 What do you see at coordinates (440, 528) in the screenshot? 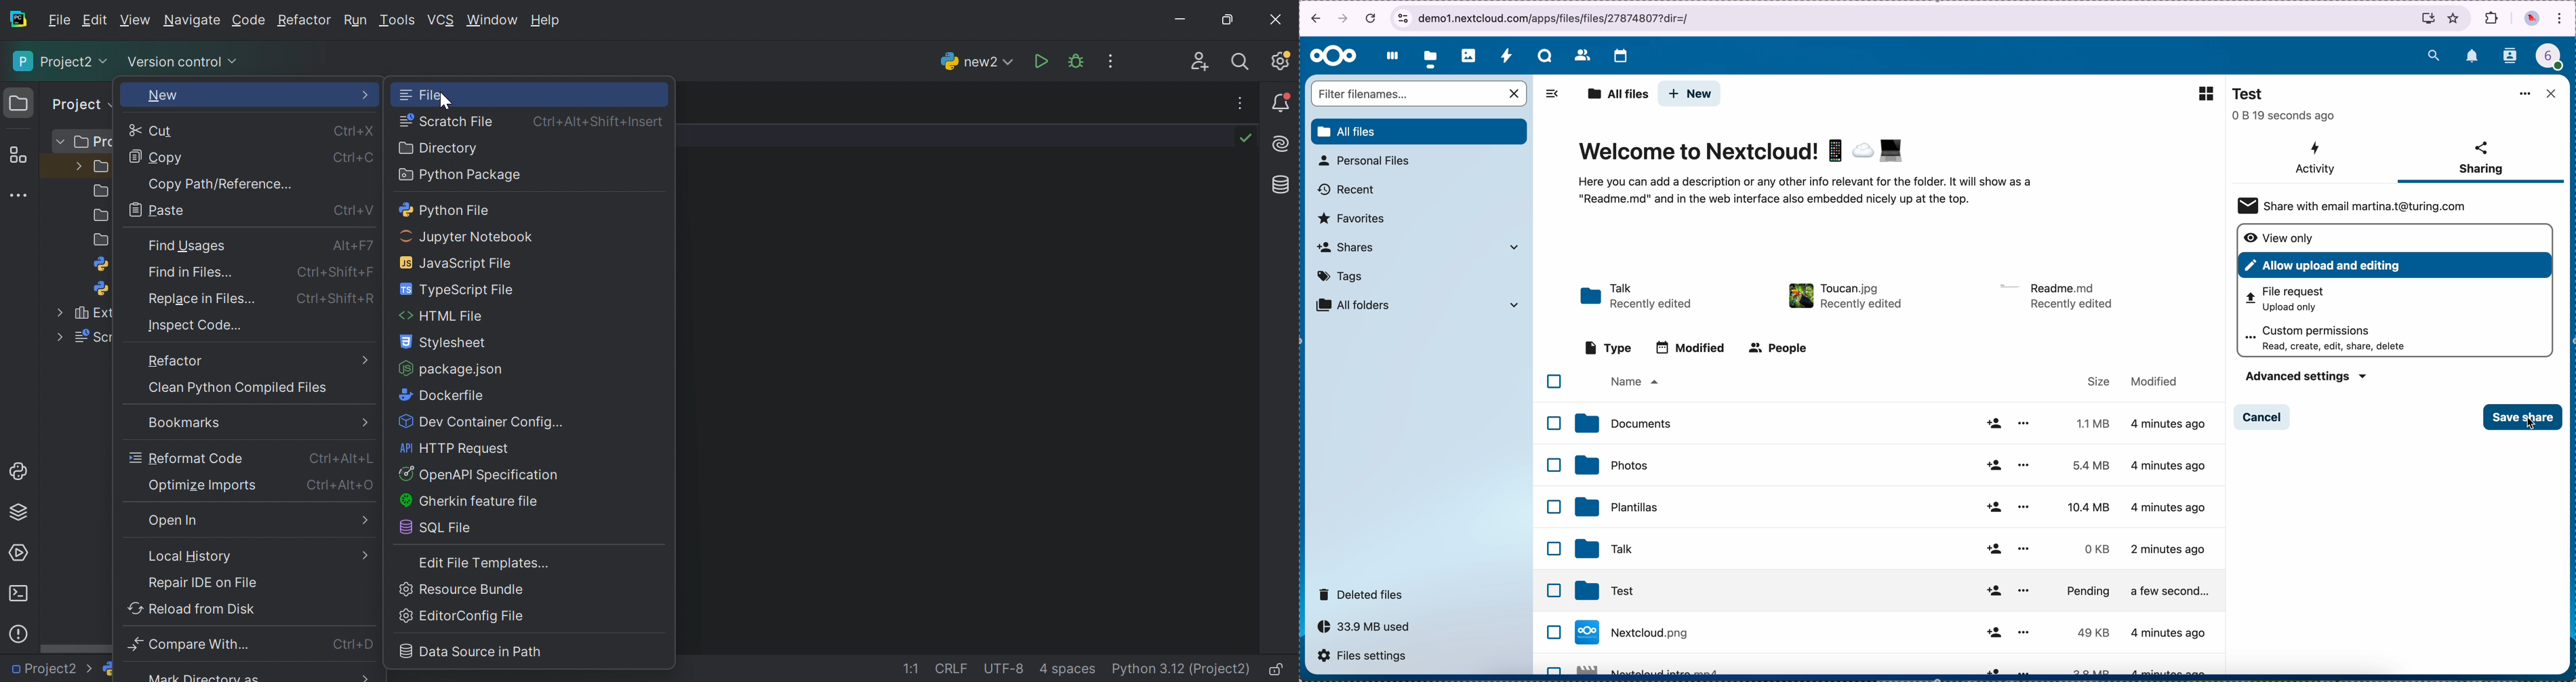
I see `SQL file` at bounding box center [440, 528].